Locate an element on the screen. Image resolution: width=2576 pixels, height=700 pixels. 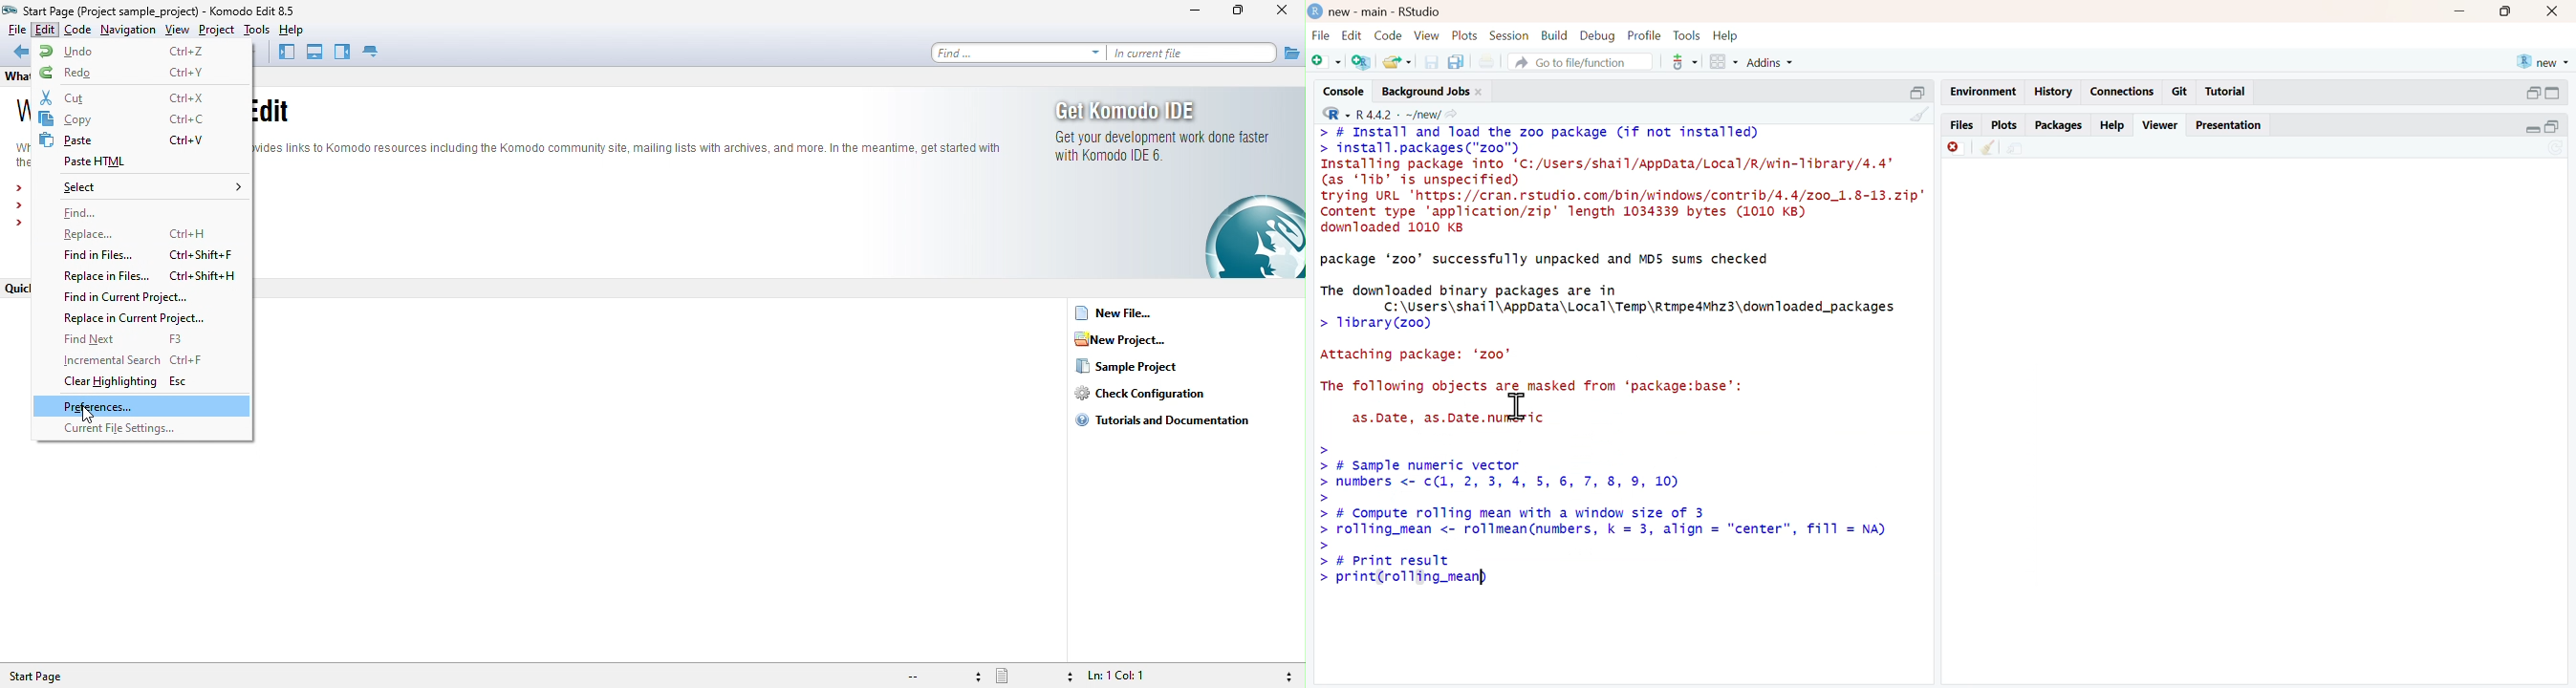
console is located at coordinates (1345, 92).